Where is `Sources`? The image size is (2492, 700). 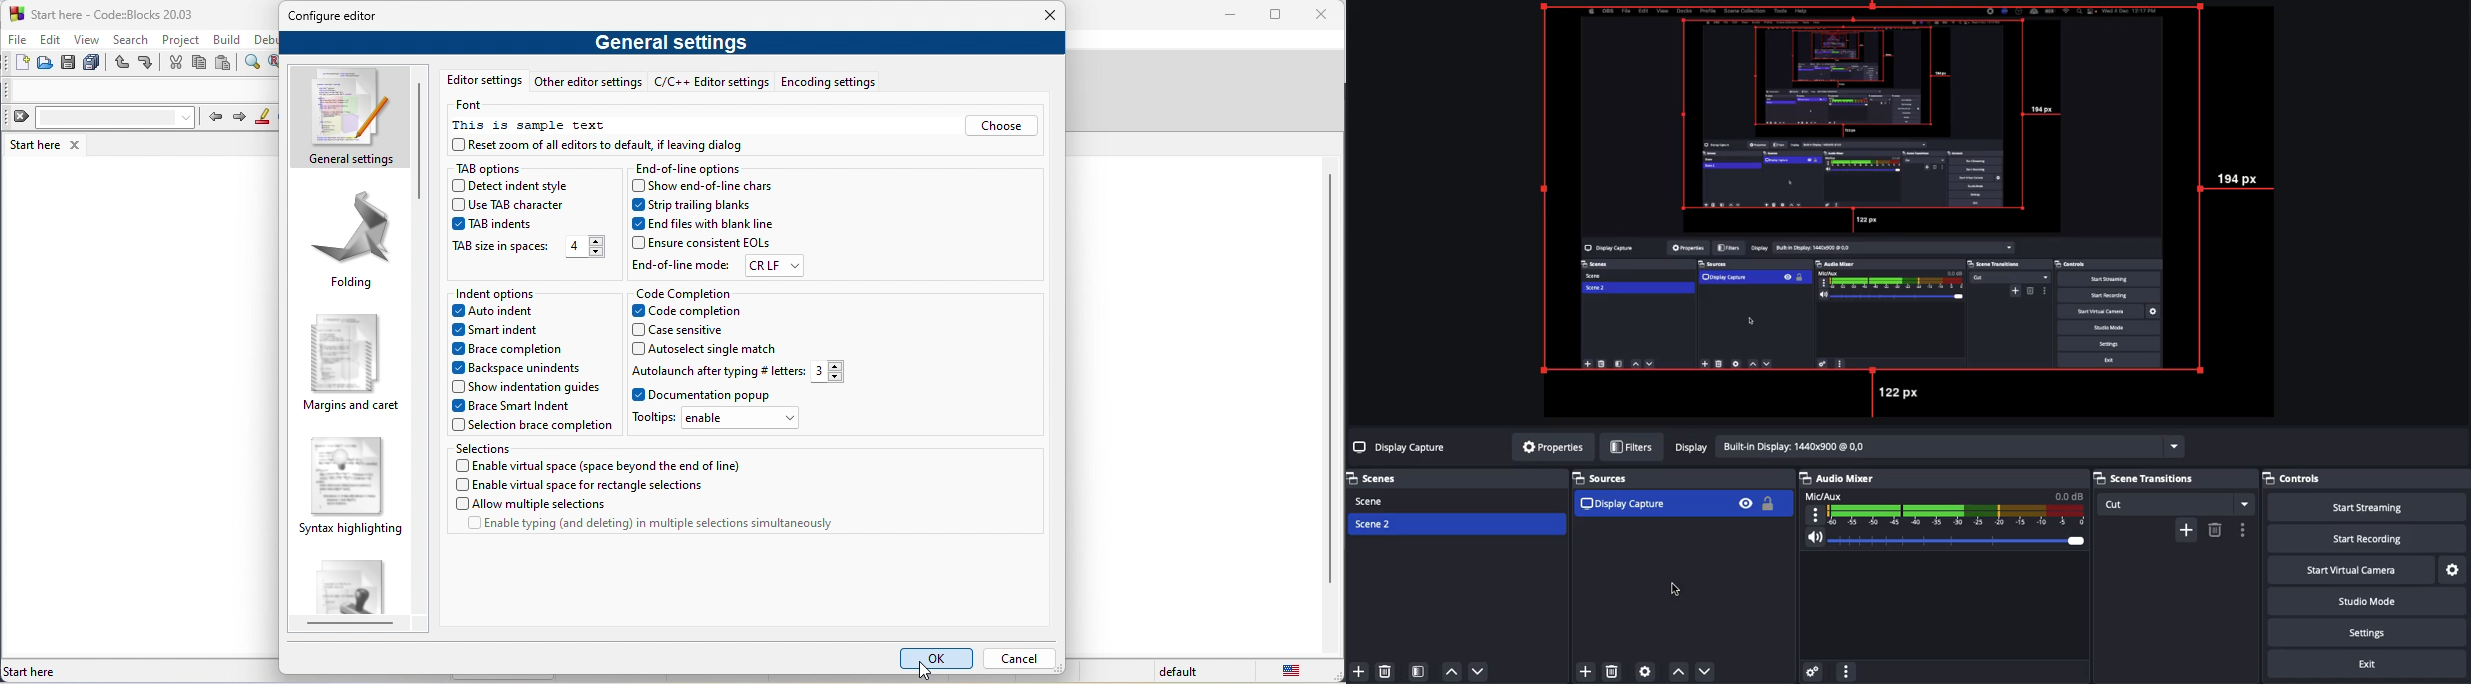 Sources is located at coordinates (1602, 477).